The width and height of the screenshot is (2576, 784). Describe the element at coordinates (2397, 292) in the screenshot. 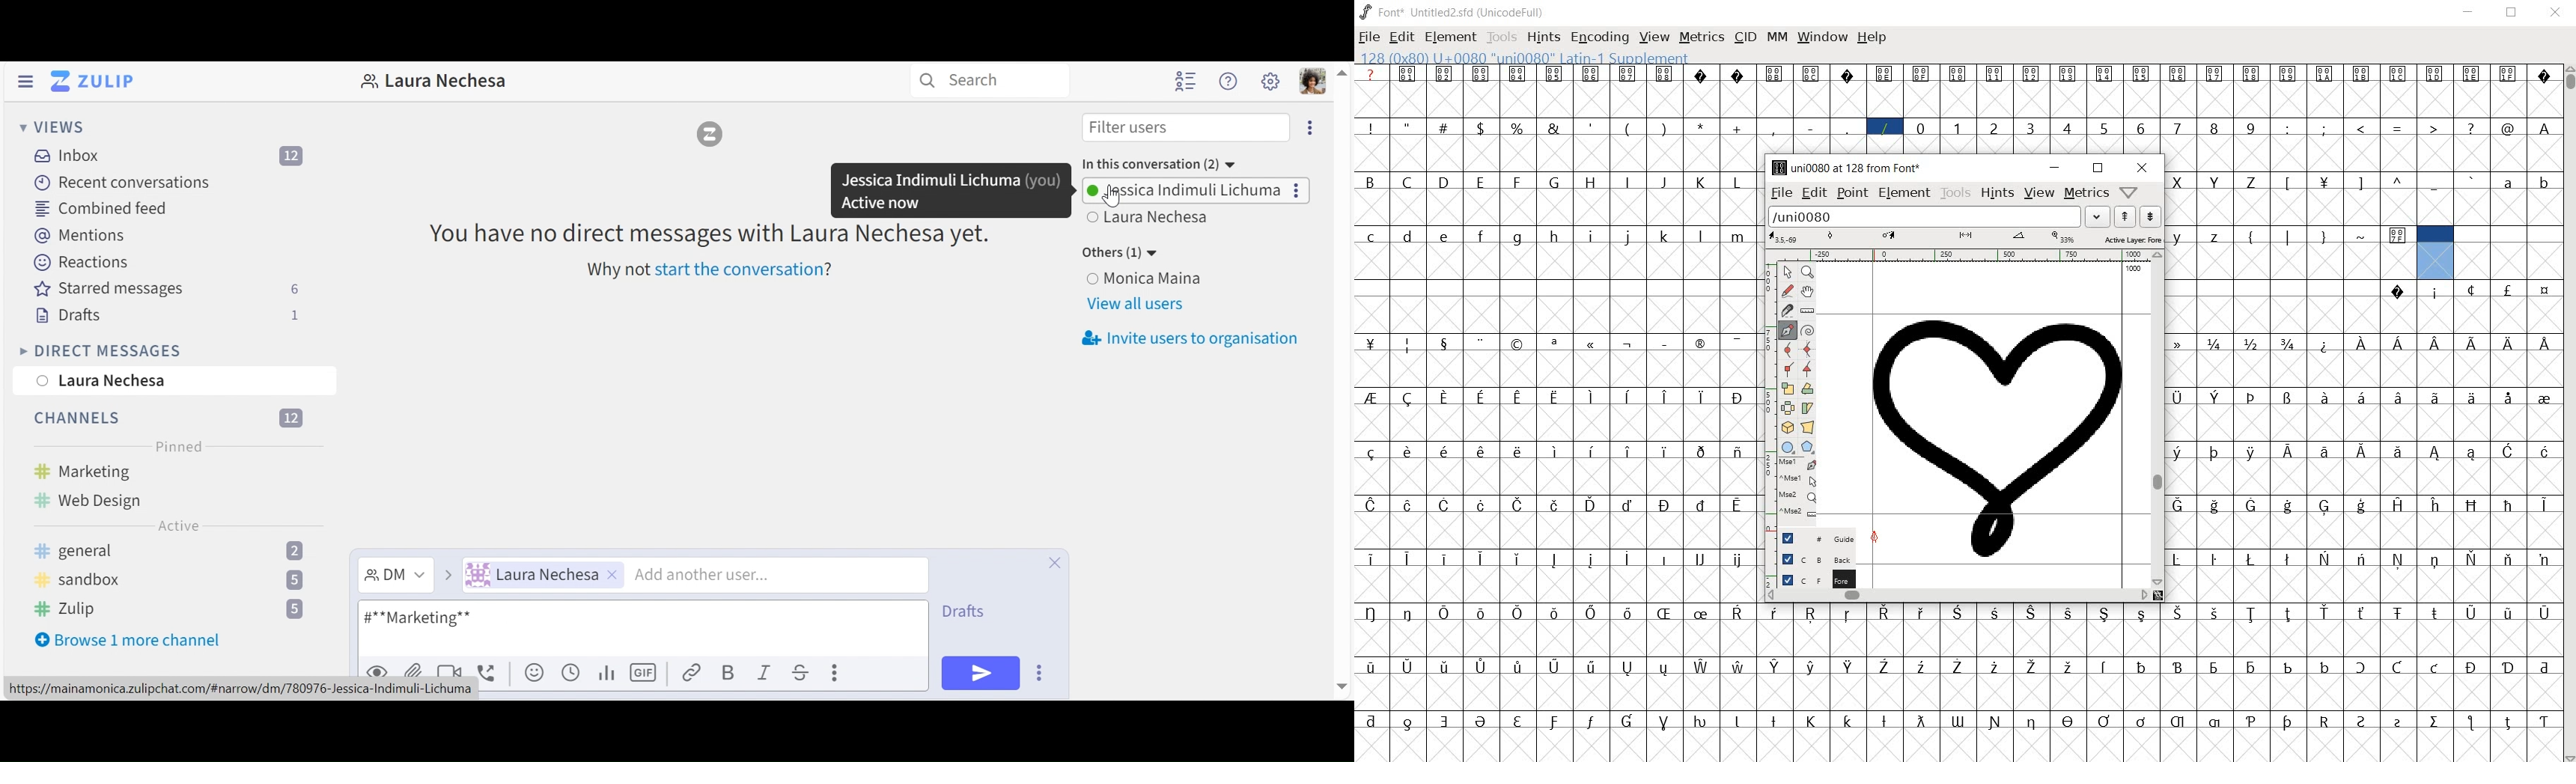

I see `glyph` at that location.